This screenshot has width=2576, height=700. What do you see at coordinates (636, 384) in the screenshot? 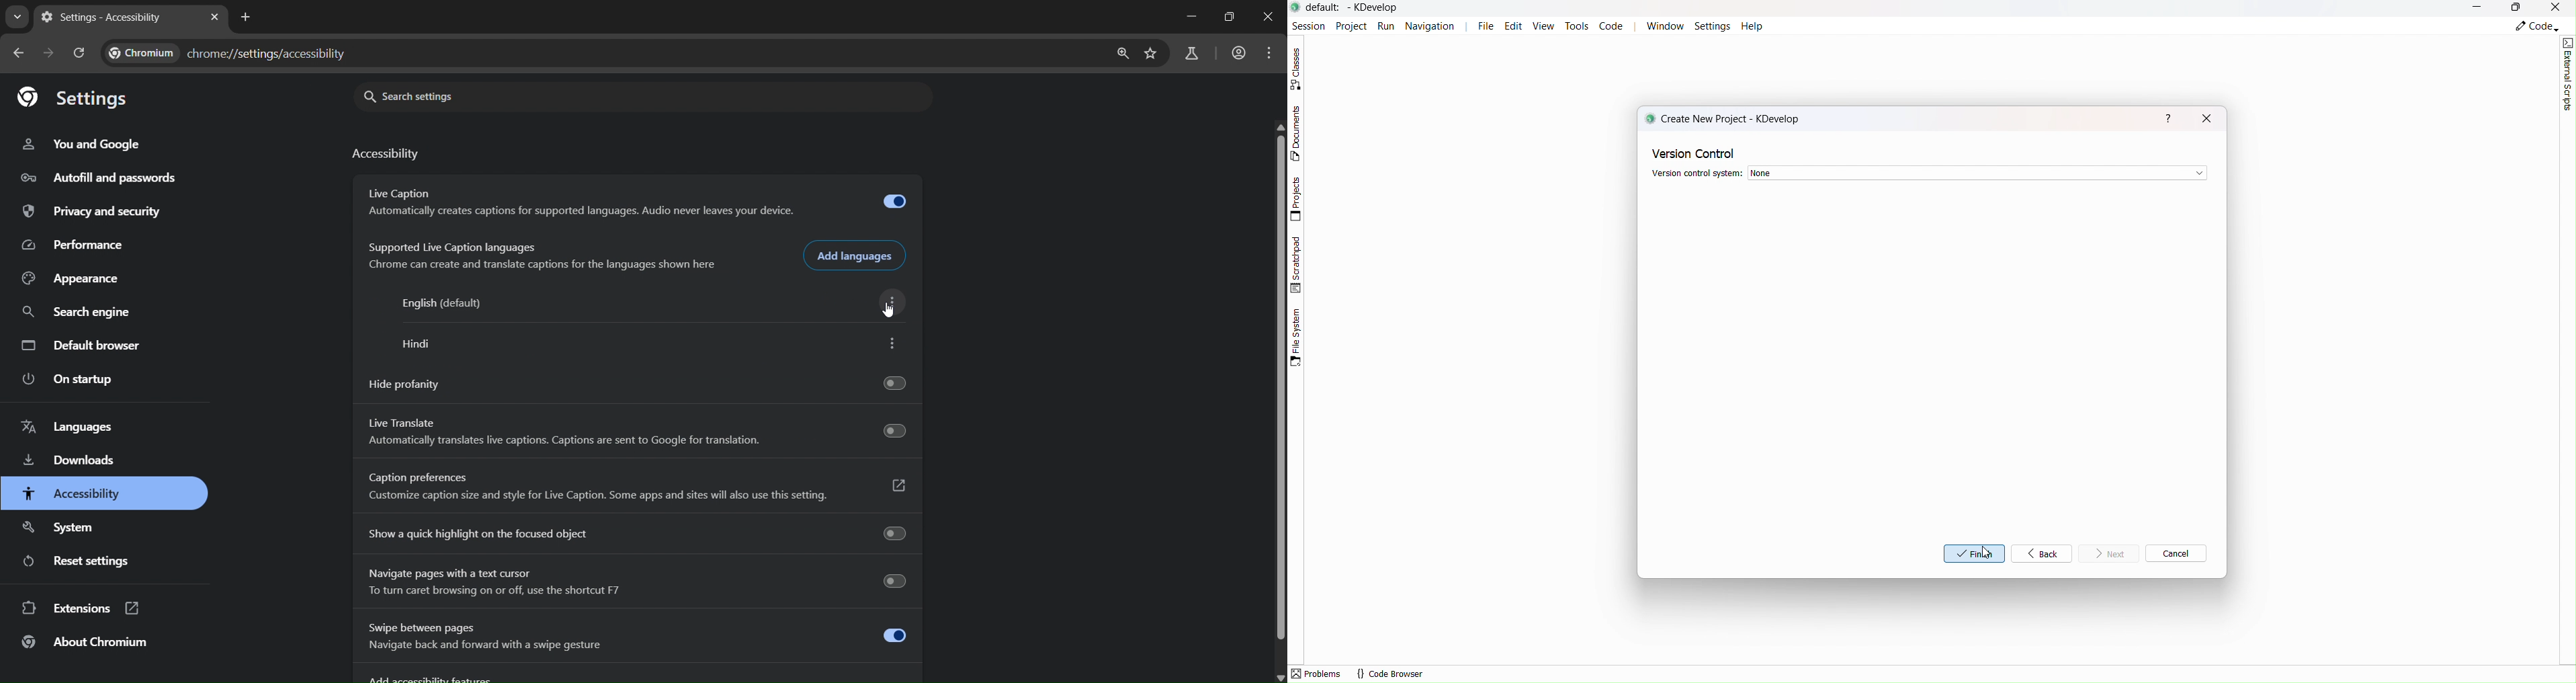
I see `hide profanity` at bounding box center [636, 384].